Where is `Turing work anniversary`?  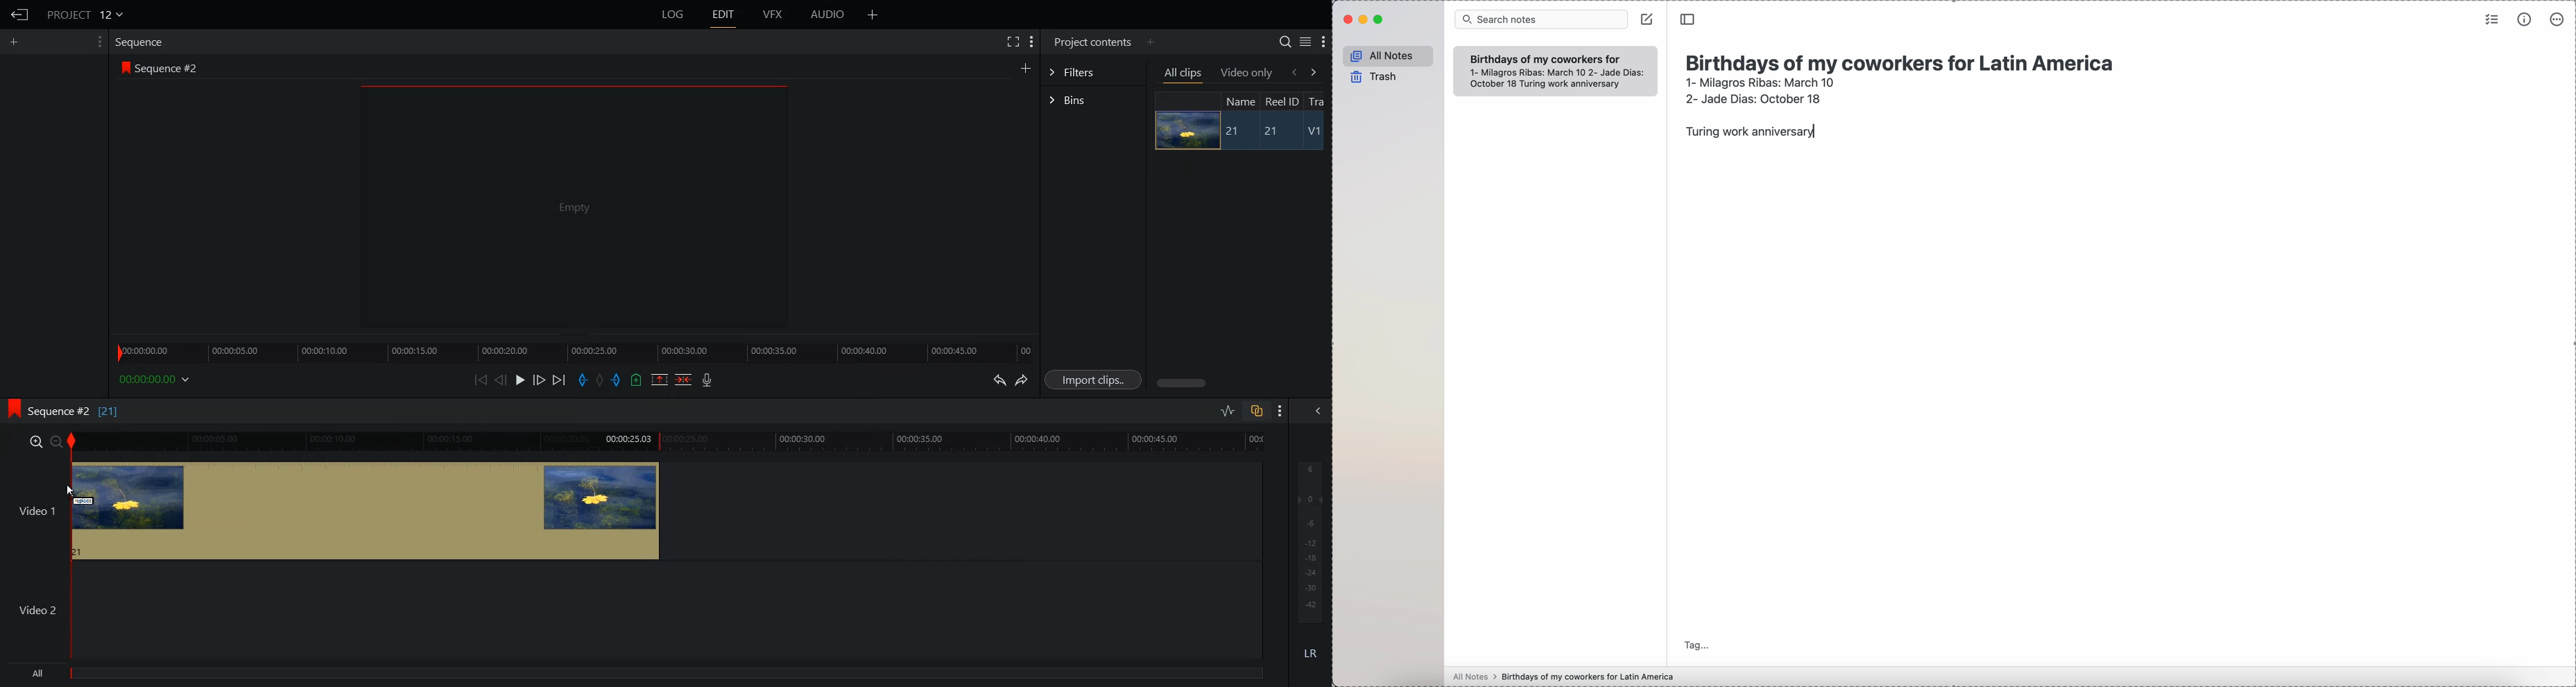
Turing work anniversary is located at coordinates (1747, 133).